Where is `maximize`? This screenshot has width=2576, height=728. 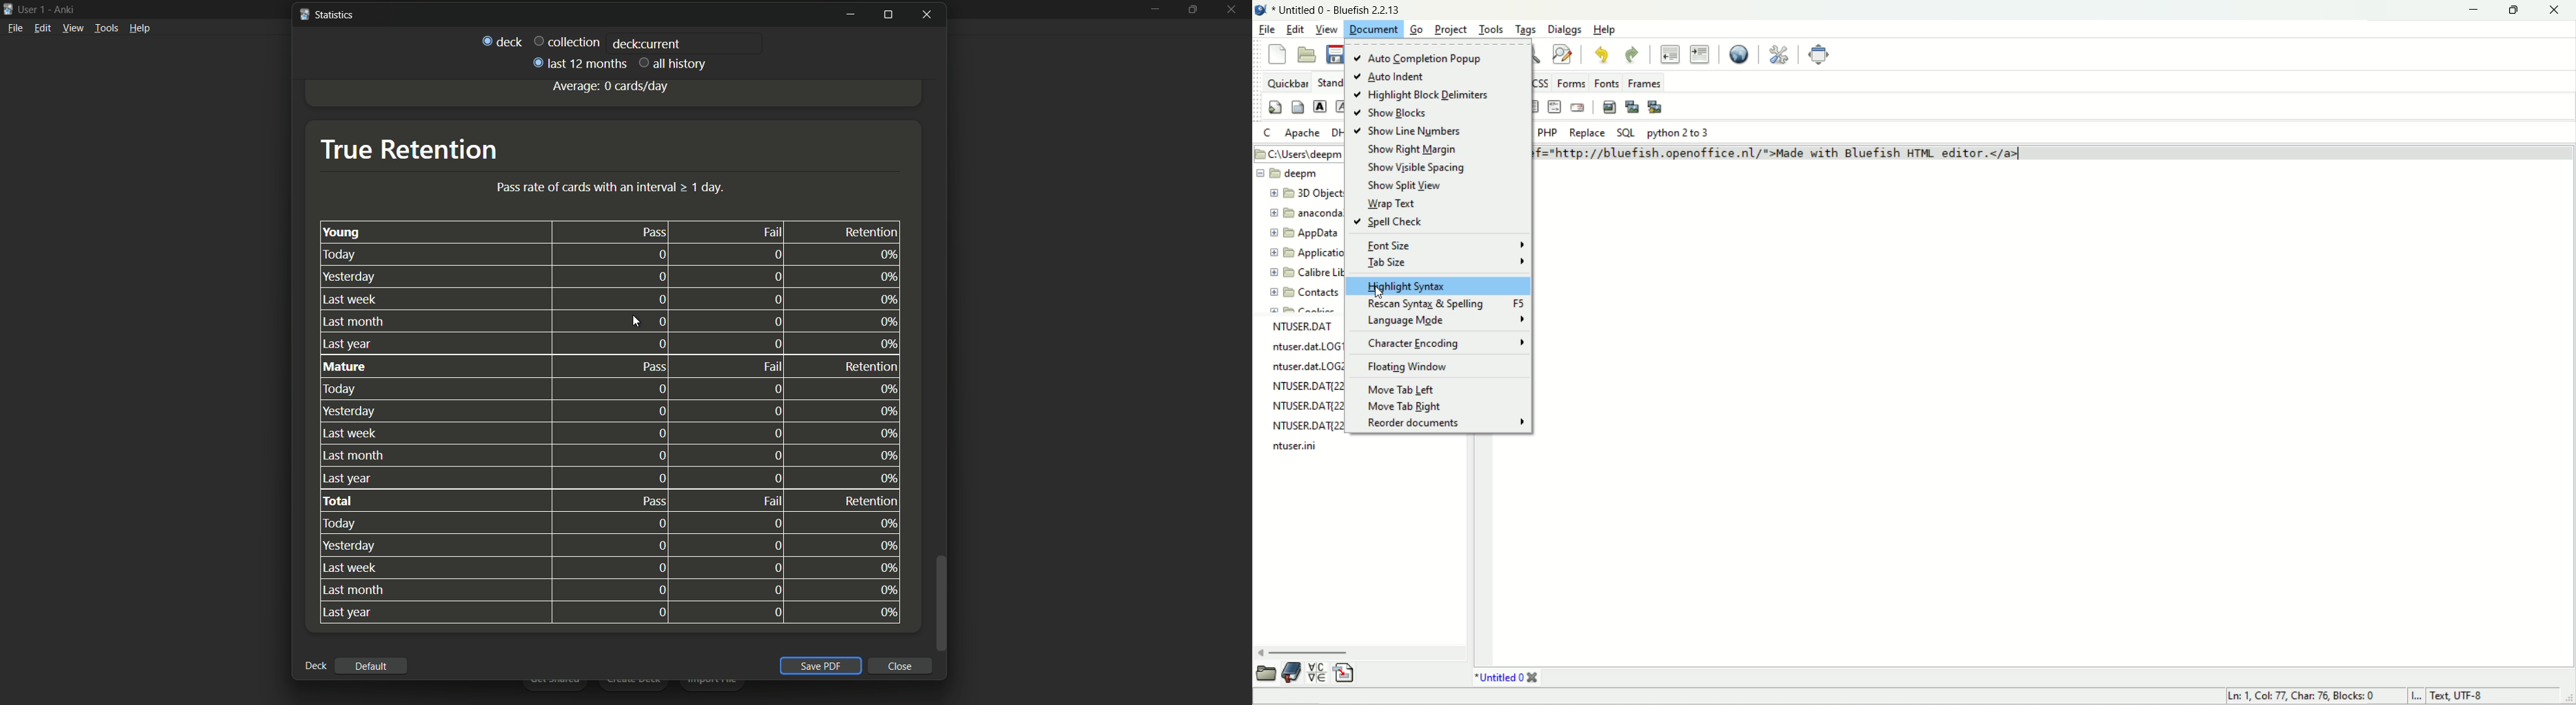
maximize is located at coordinates (1193, 10).